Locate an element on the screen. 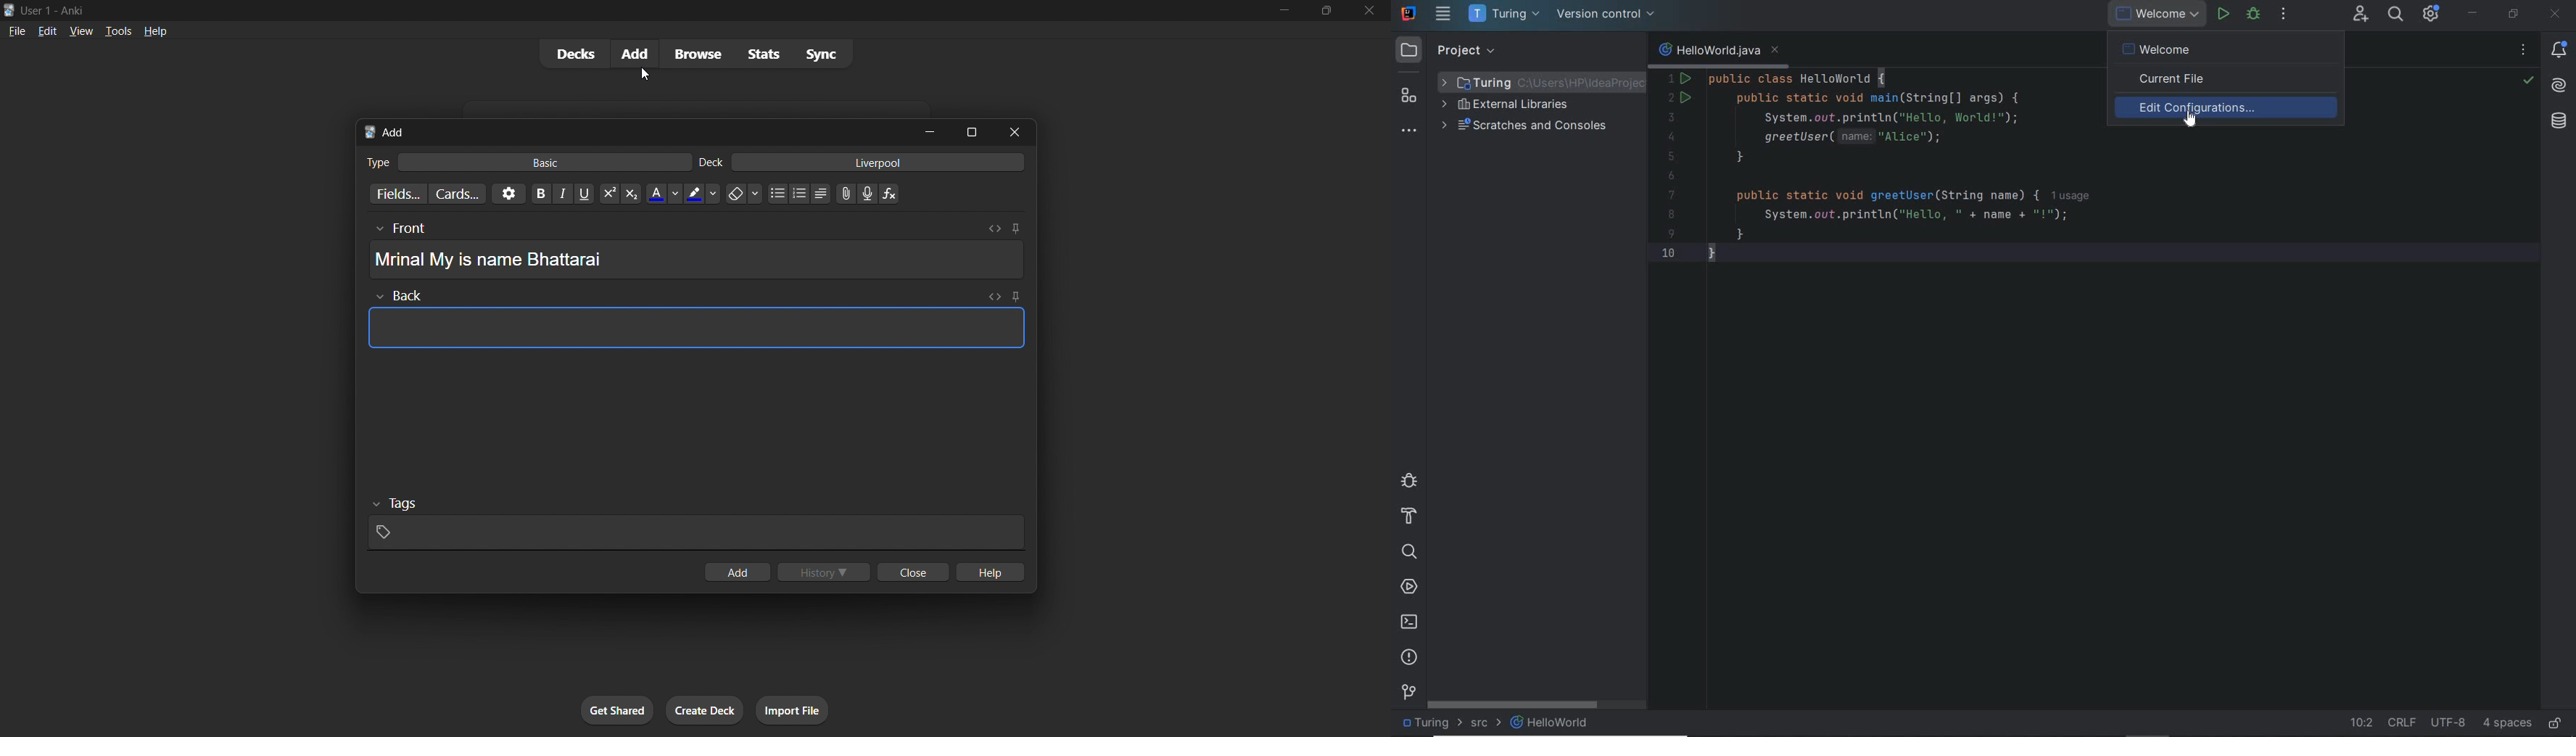 The height and width of the screenshot is (756, 2576). close is located at coordinates (1010, 131).